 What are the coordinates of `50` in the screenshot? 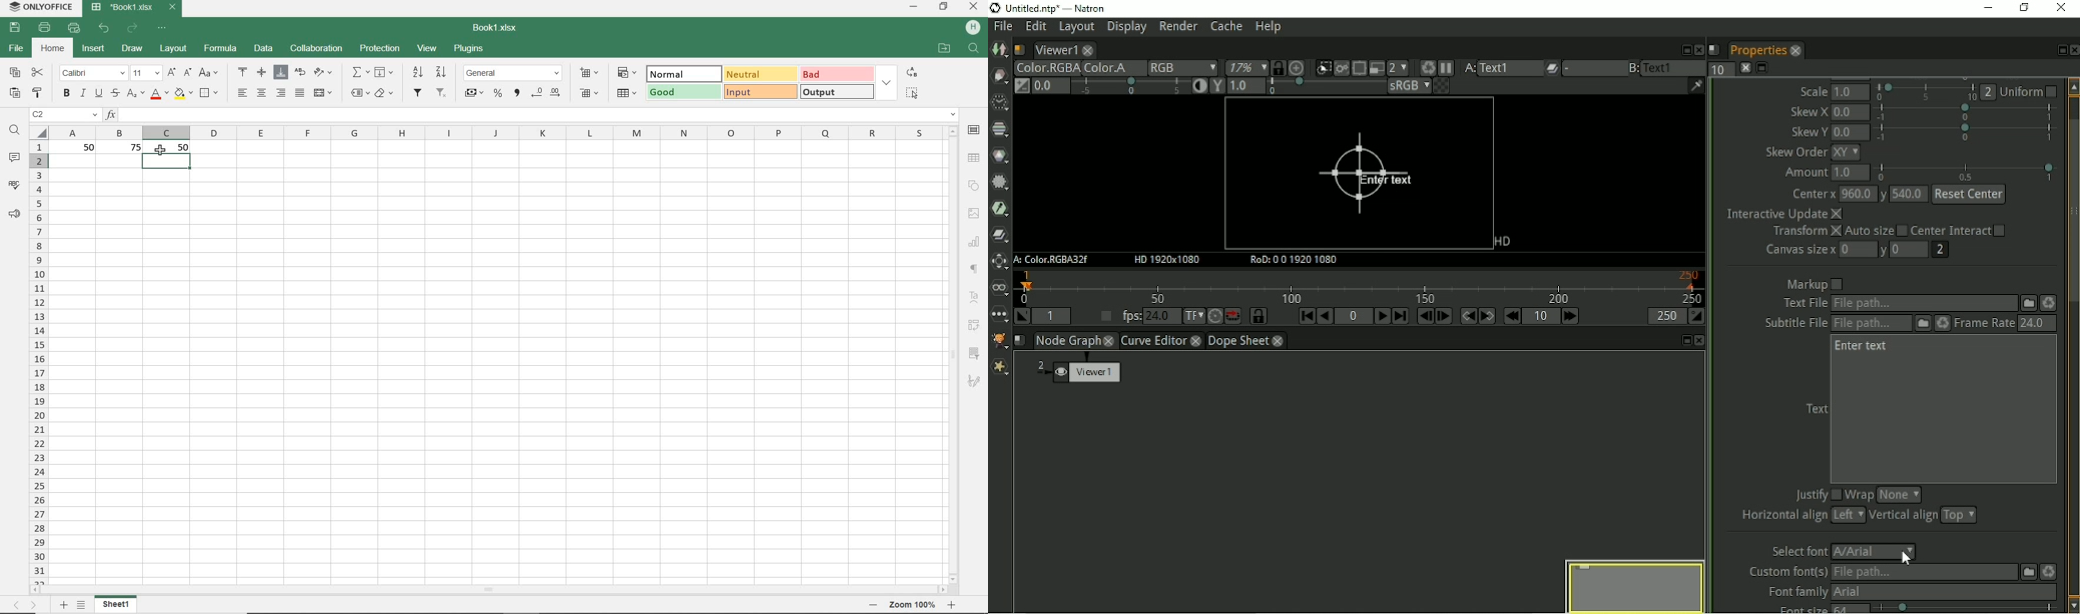 It's located at (183, 147).